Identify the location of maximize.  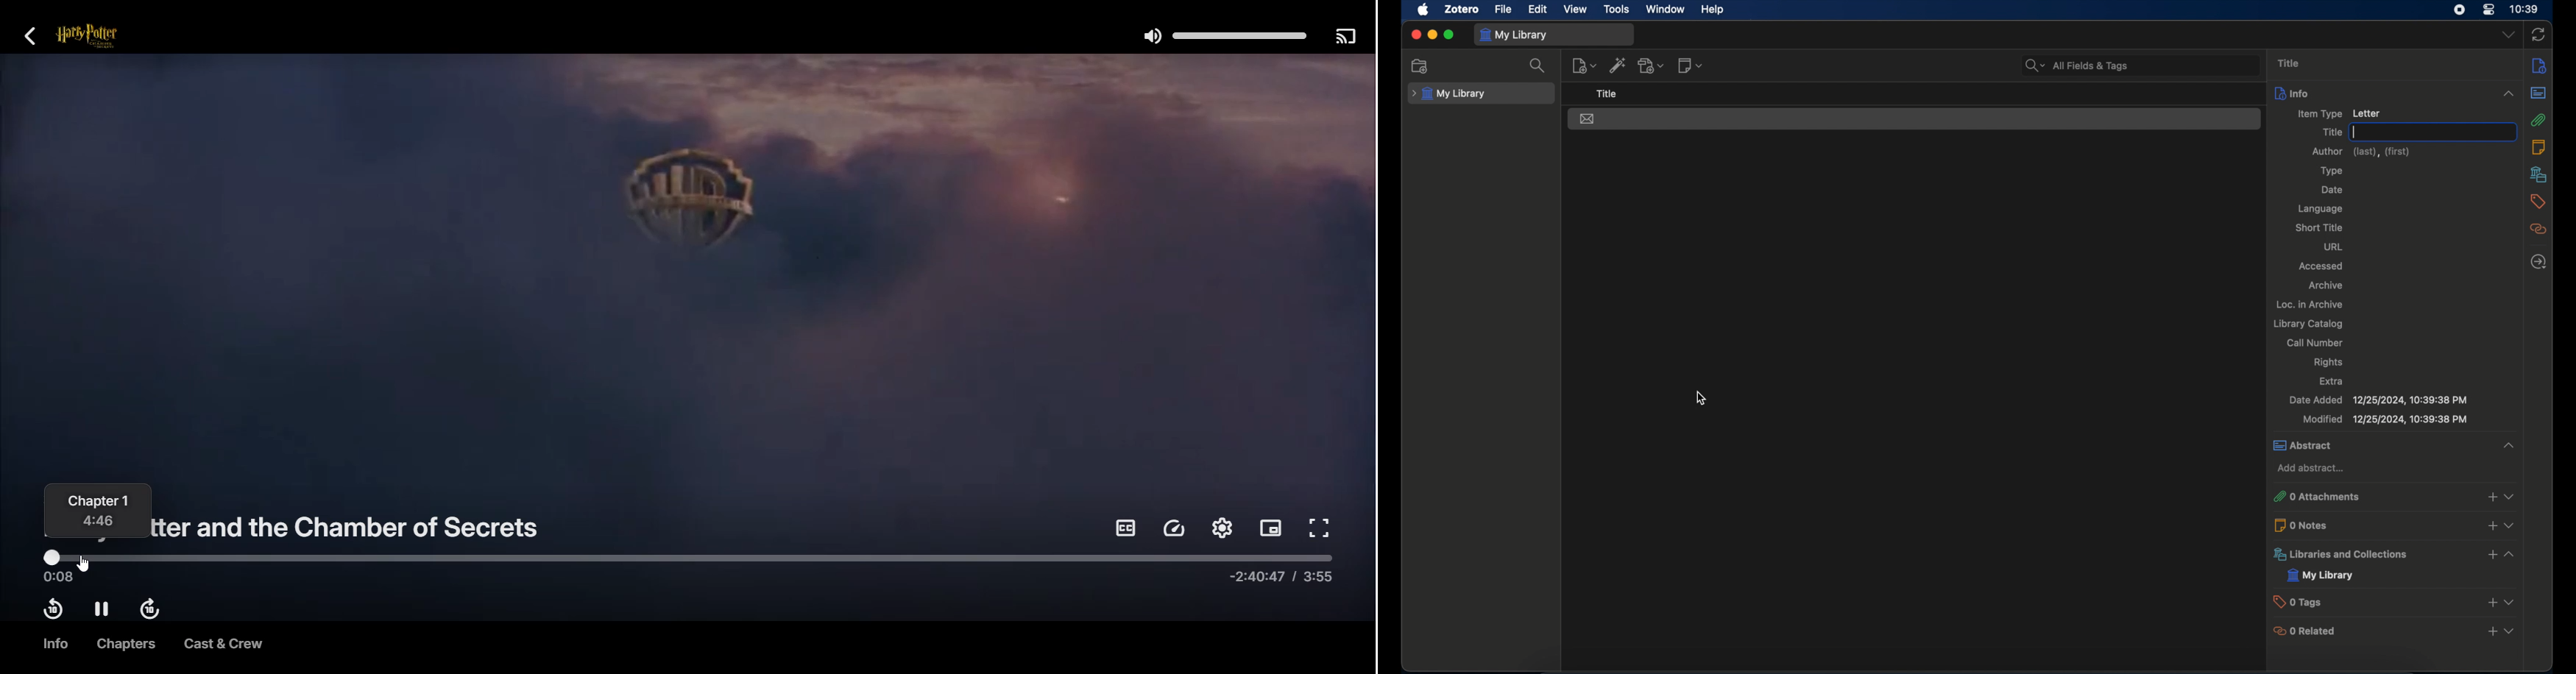
(1450, 35).